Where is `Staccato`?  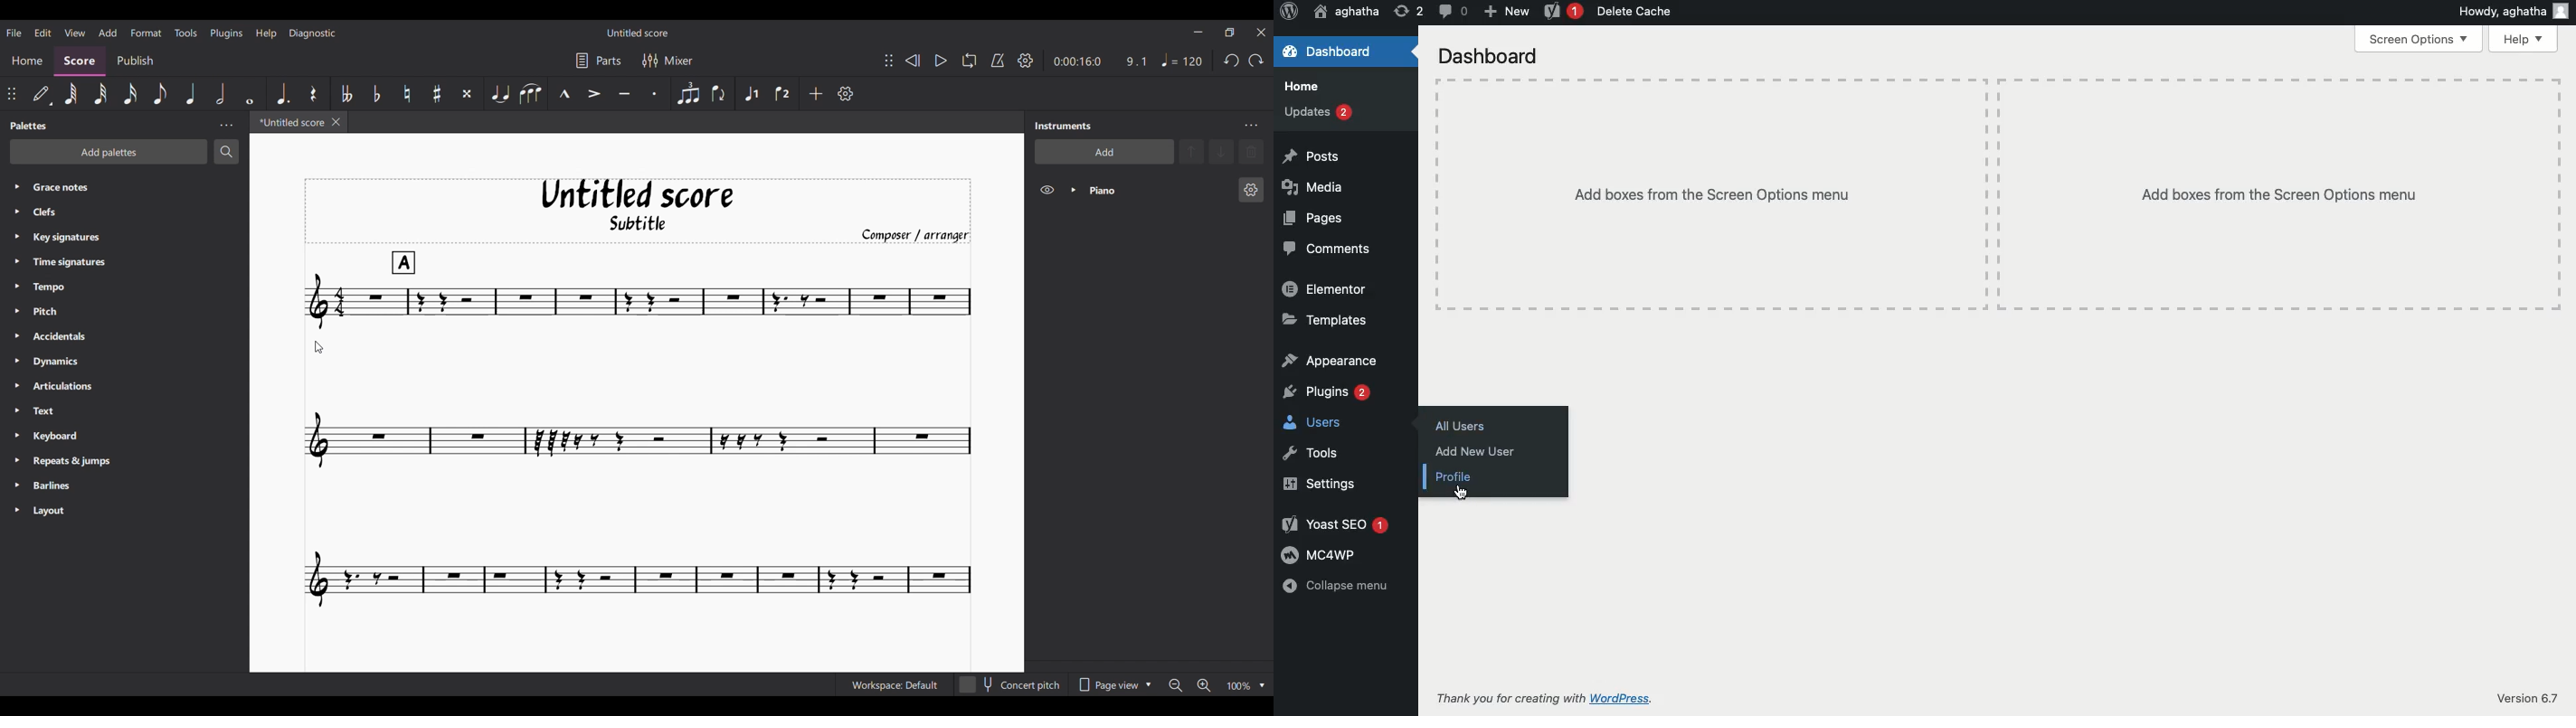
Staccato is located at coordinates (653, 93).